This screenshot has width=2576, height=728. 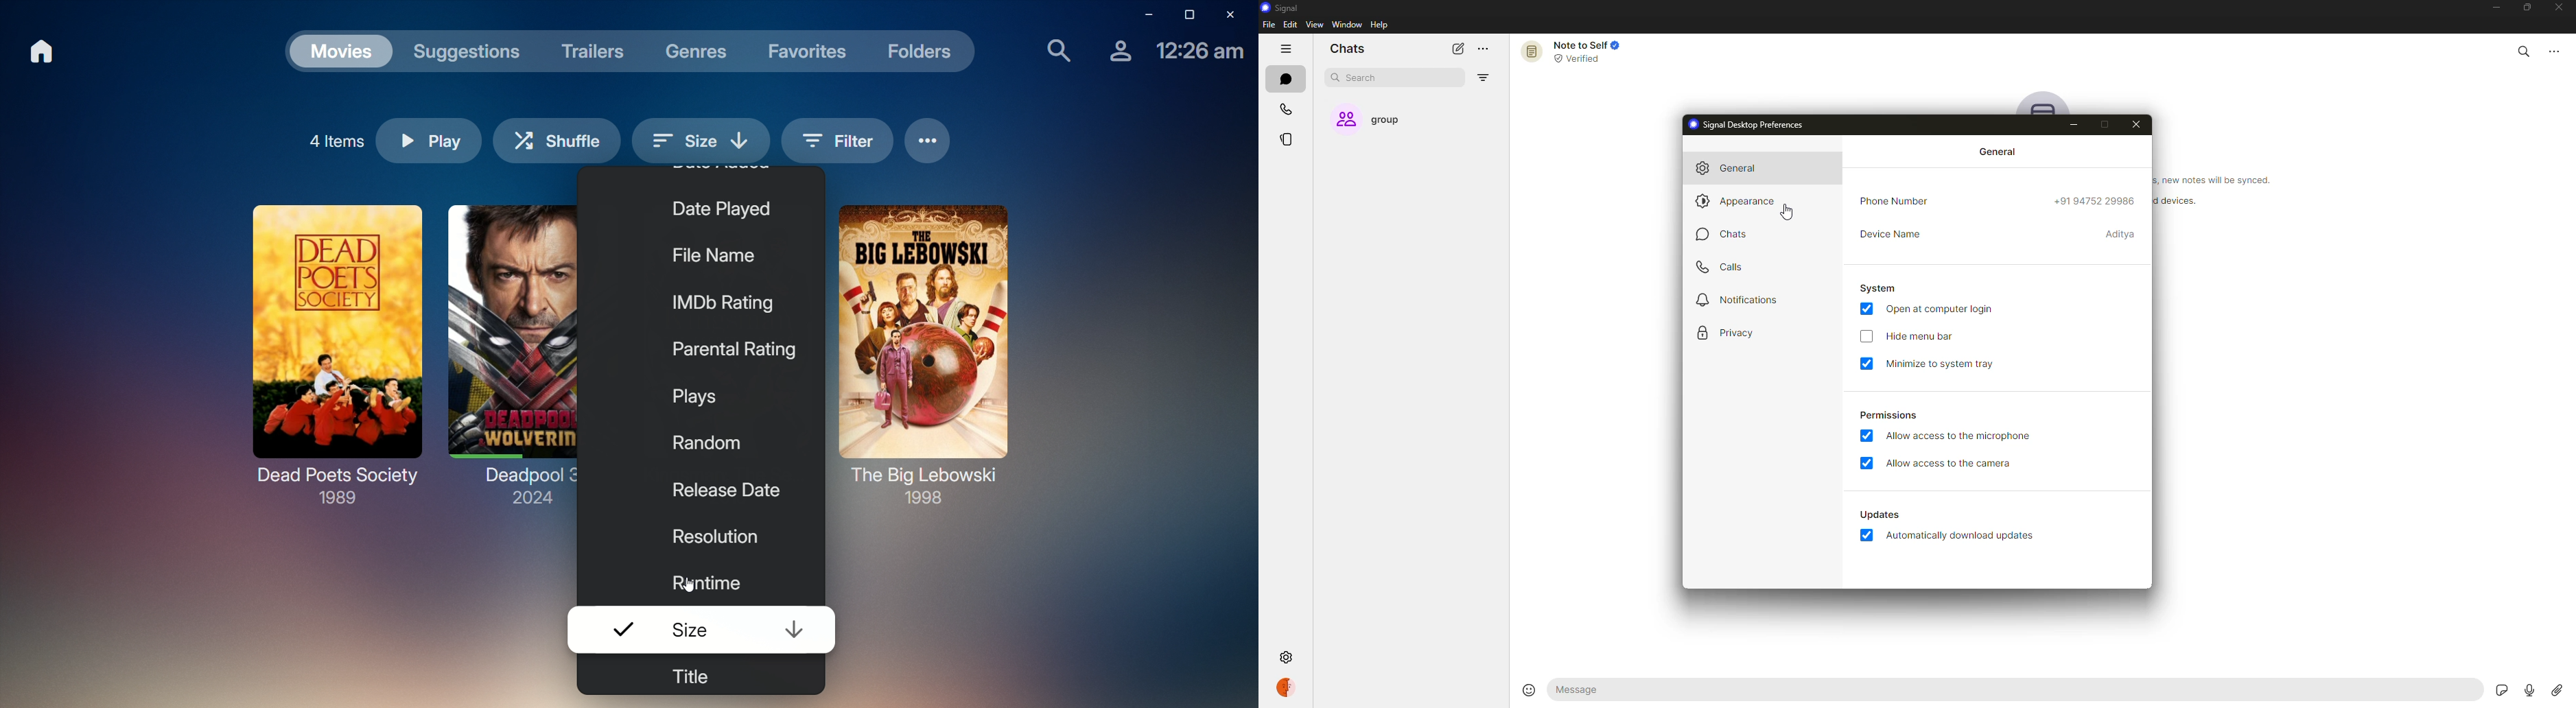 I want to click on 4 Items, so click(x=334, y=138).